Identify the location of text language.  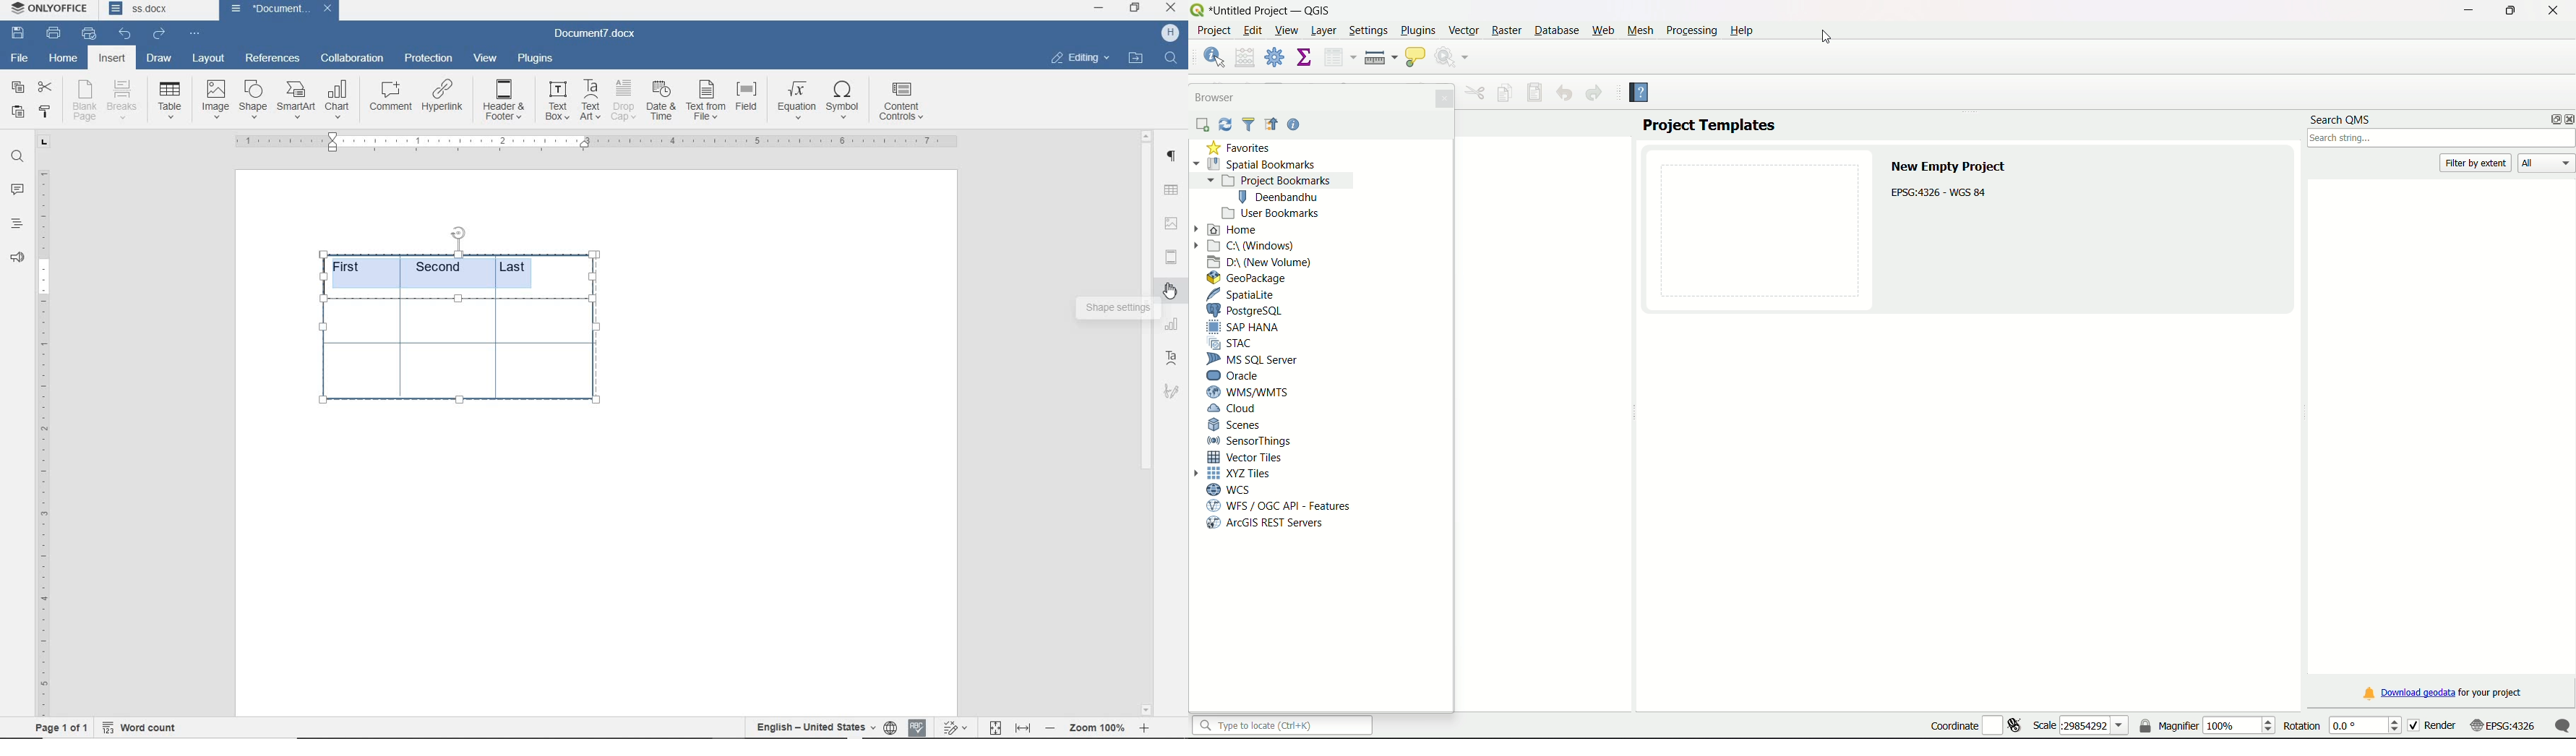
(816, 726).